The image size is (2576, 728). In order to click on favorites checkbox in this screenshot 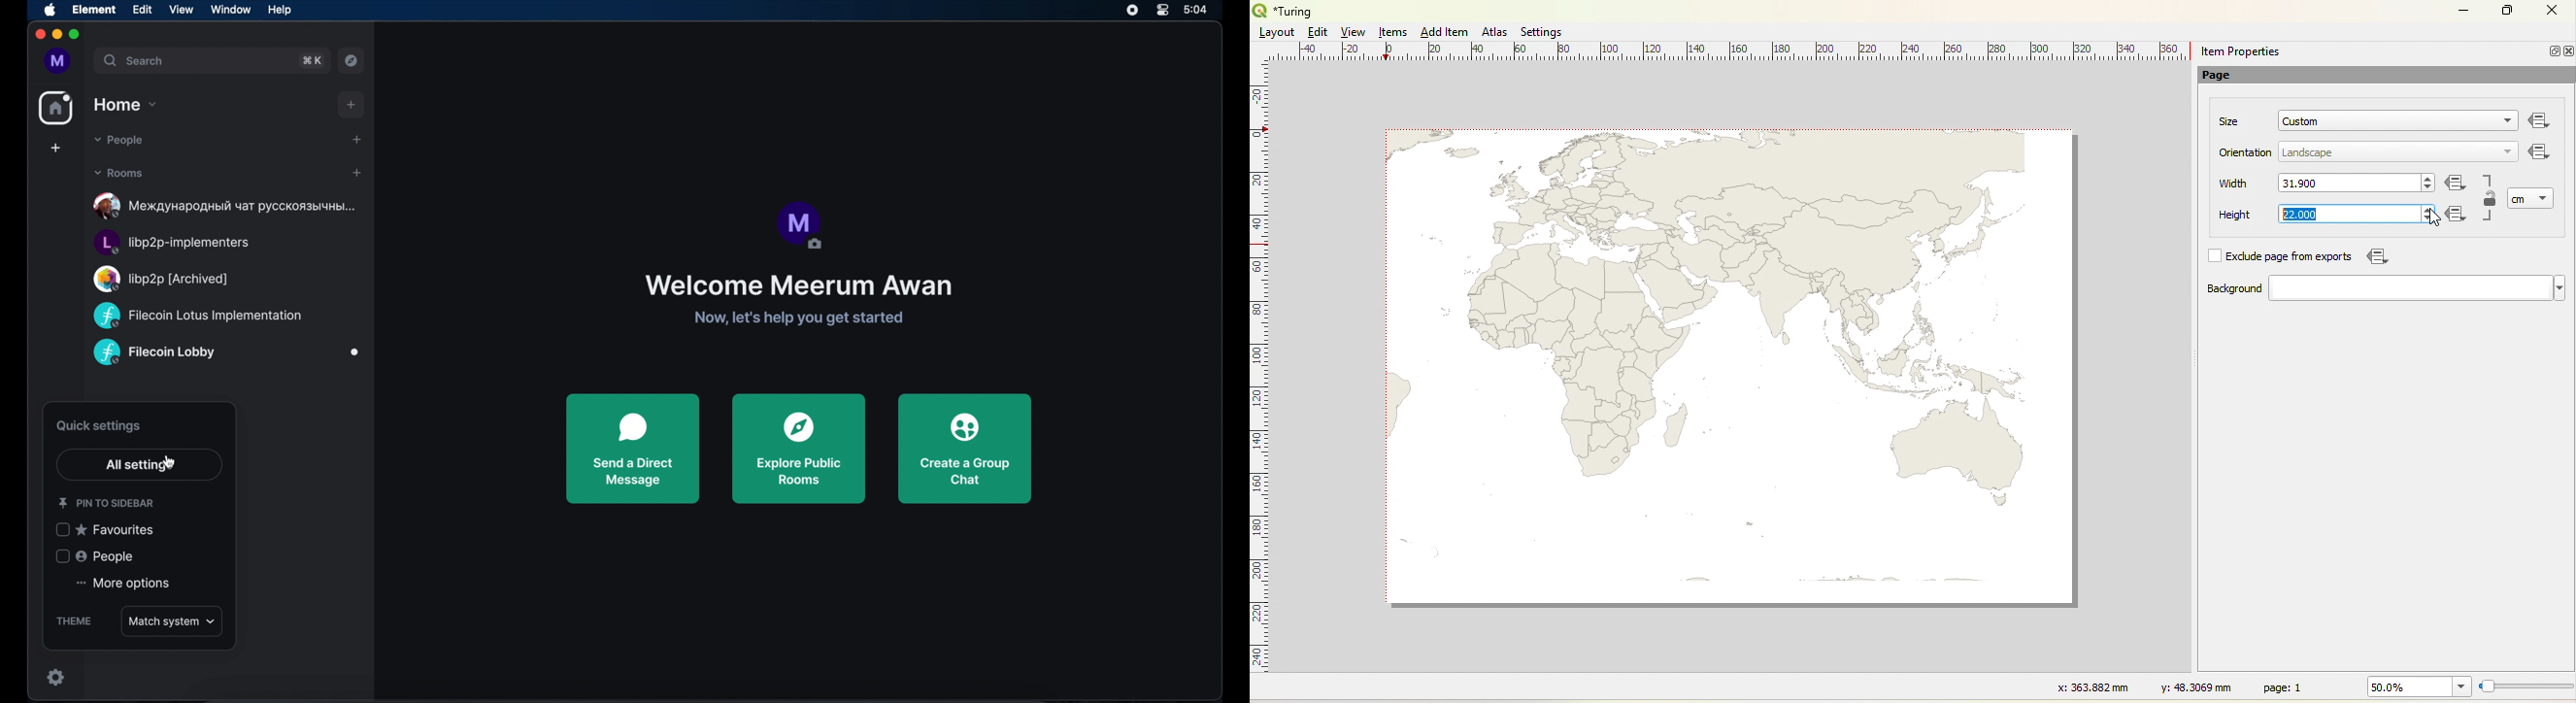, I will do `click(105, 529)`.